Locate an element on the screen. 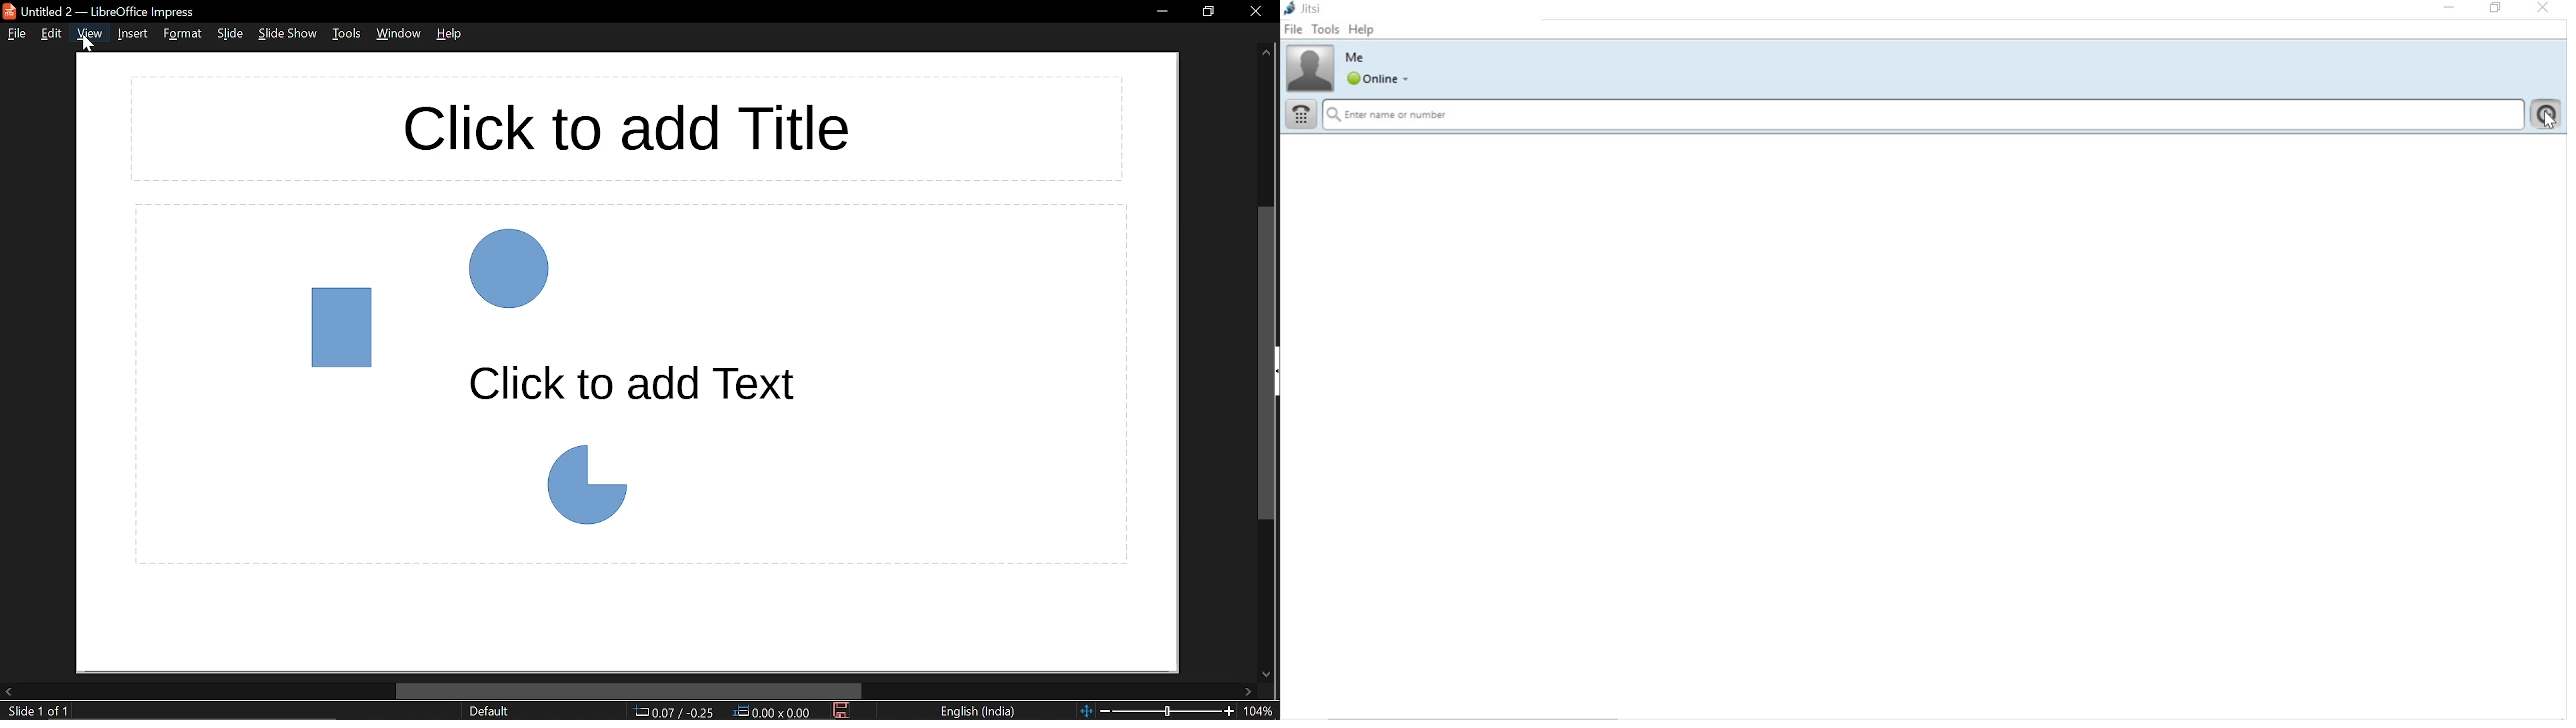 The image size is (2576, 728). Tools is located at coordinates (347, 35).